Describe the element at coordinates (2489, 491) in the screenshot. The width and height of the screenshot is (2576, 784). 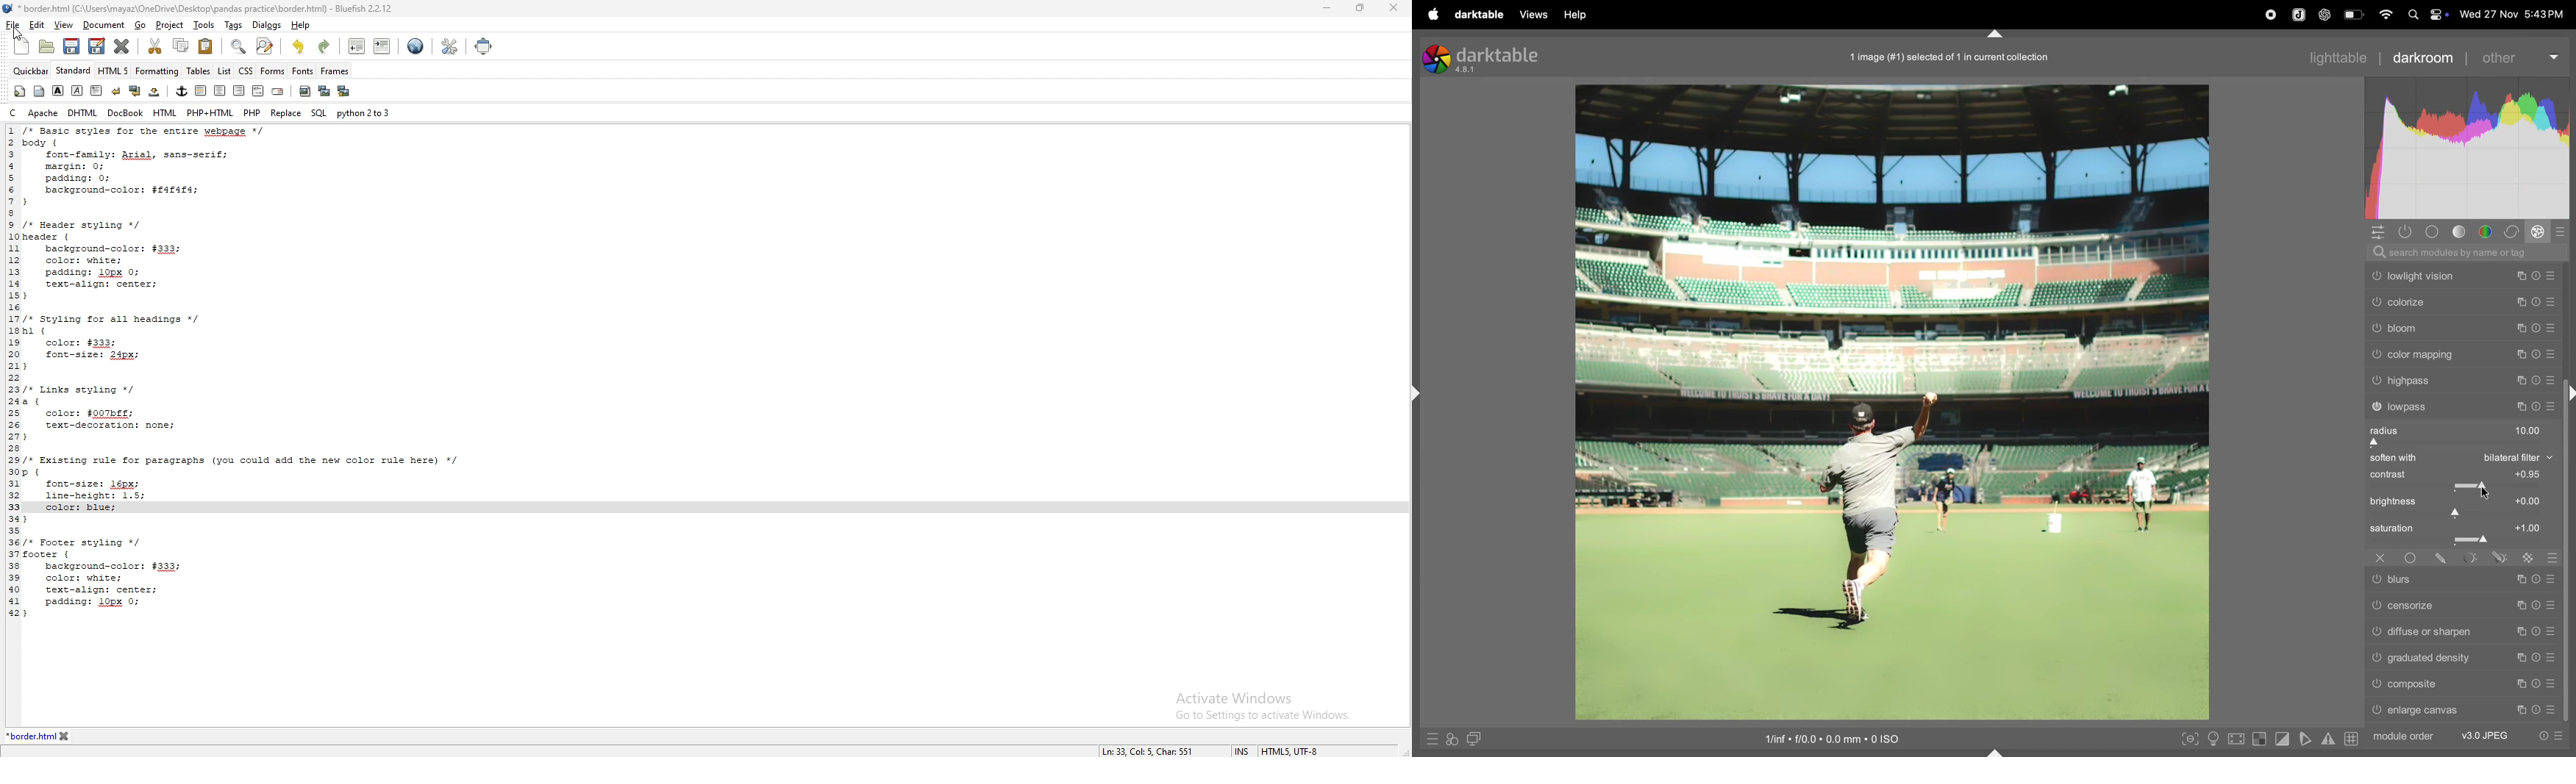
I see `cursor` at that location.